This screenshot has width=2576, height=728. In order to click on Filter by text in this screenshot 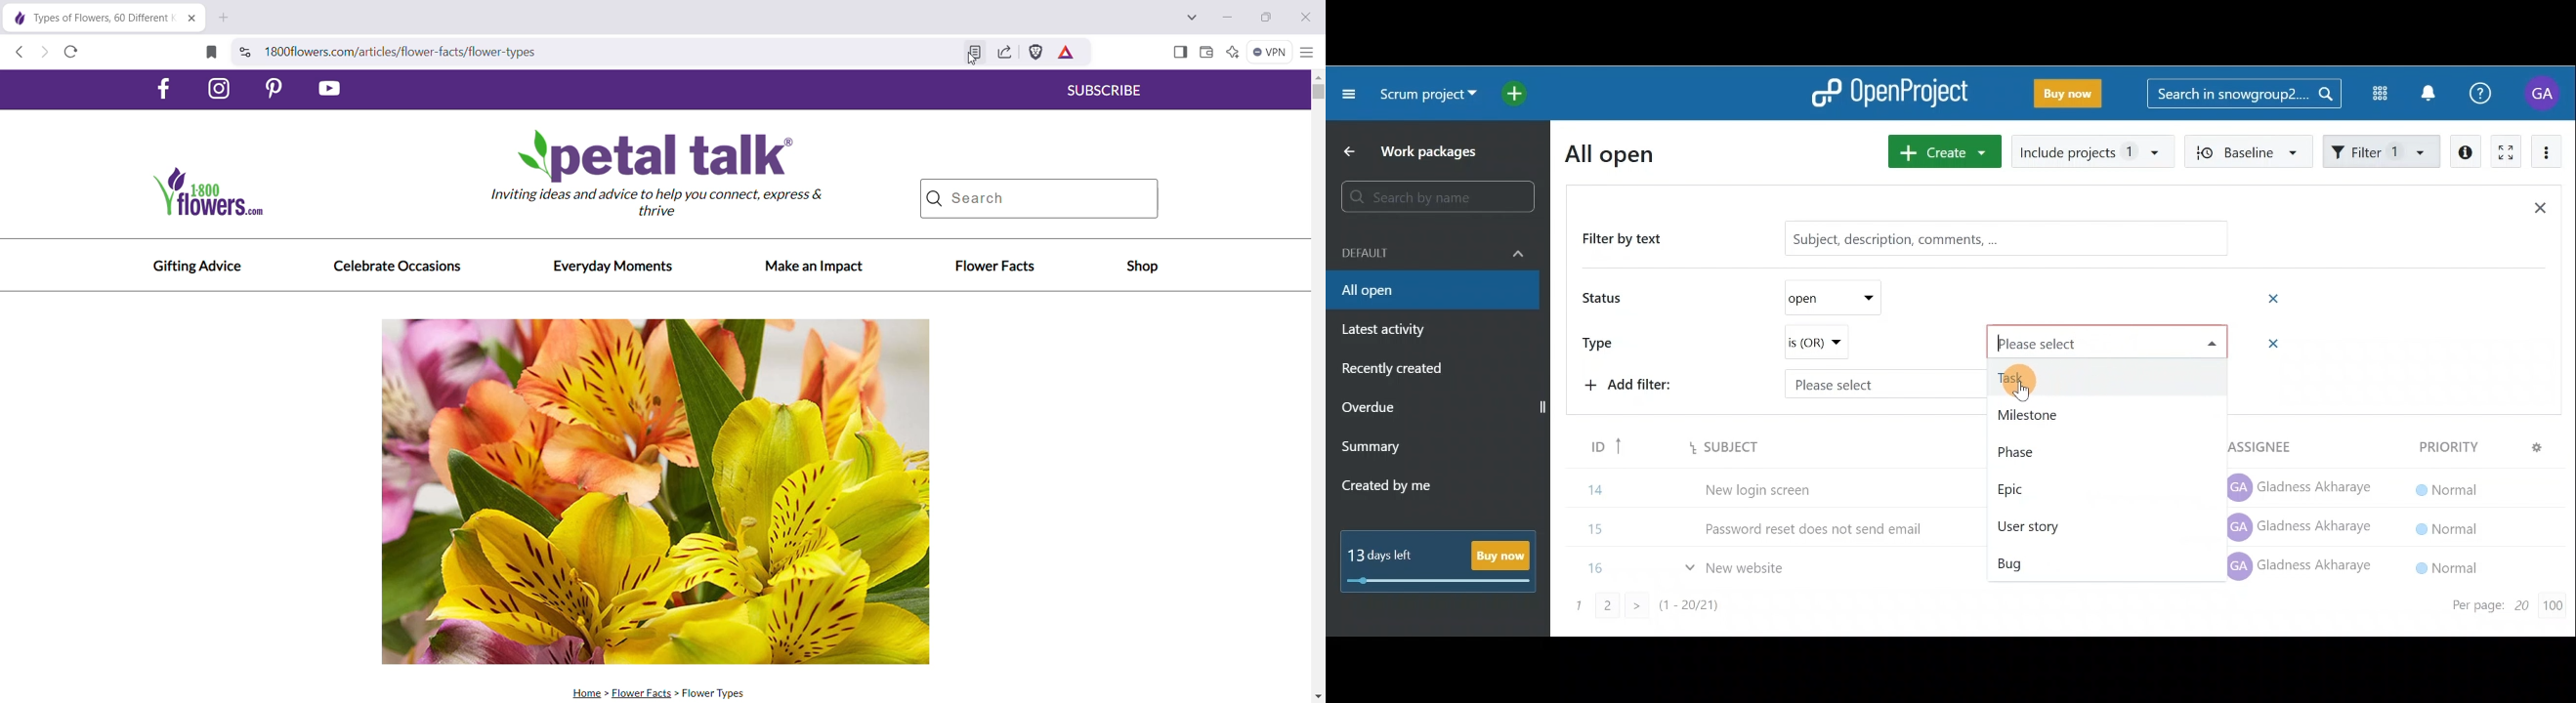, I will do `click(1630, 240)`.